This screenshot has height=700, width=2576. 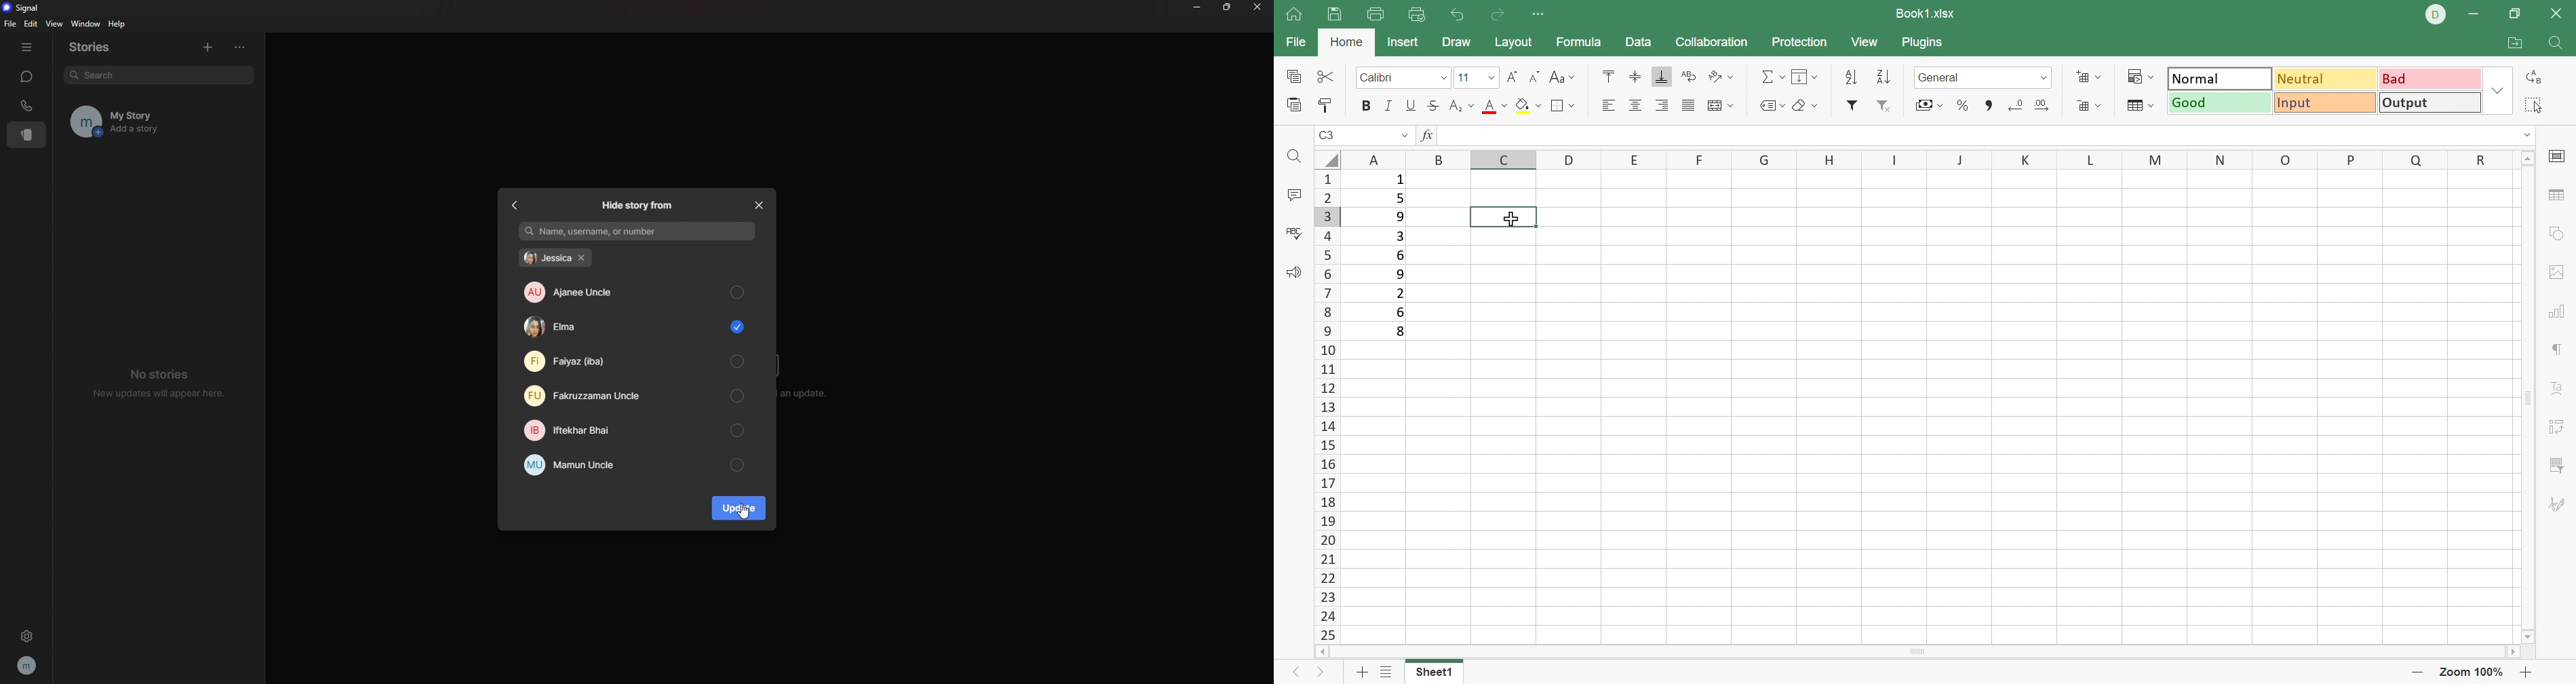 I want to click on Scroll Bar, so click(x=2529, y=398).